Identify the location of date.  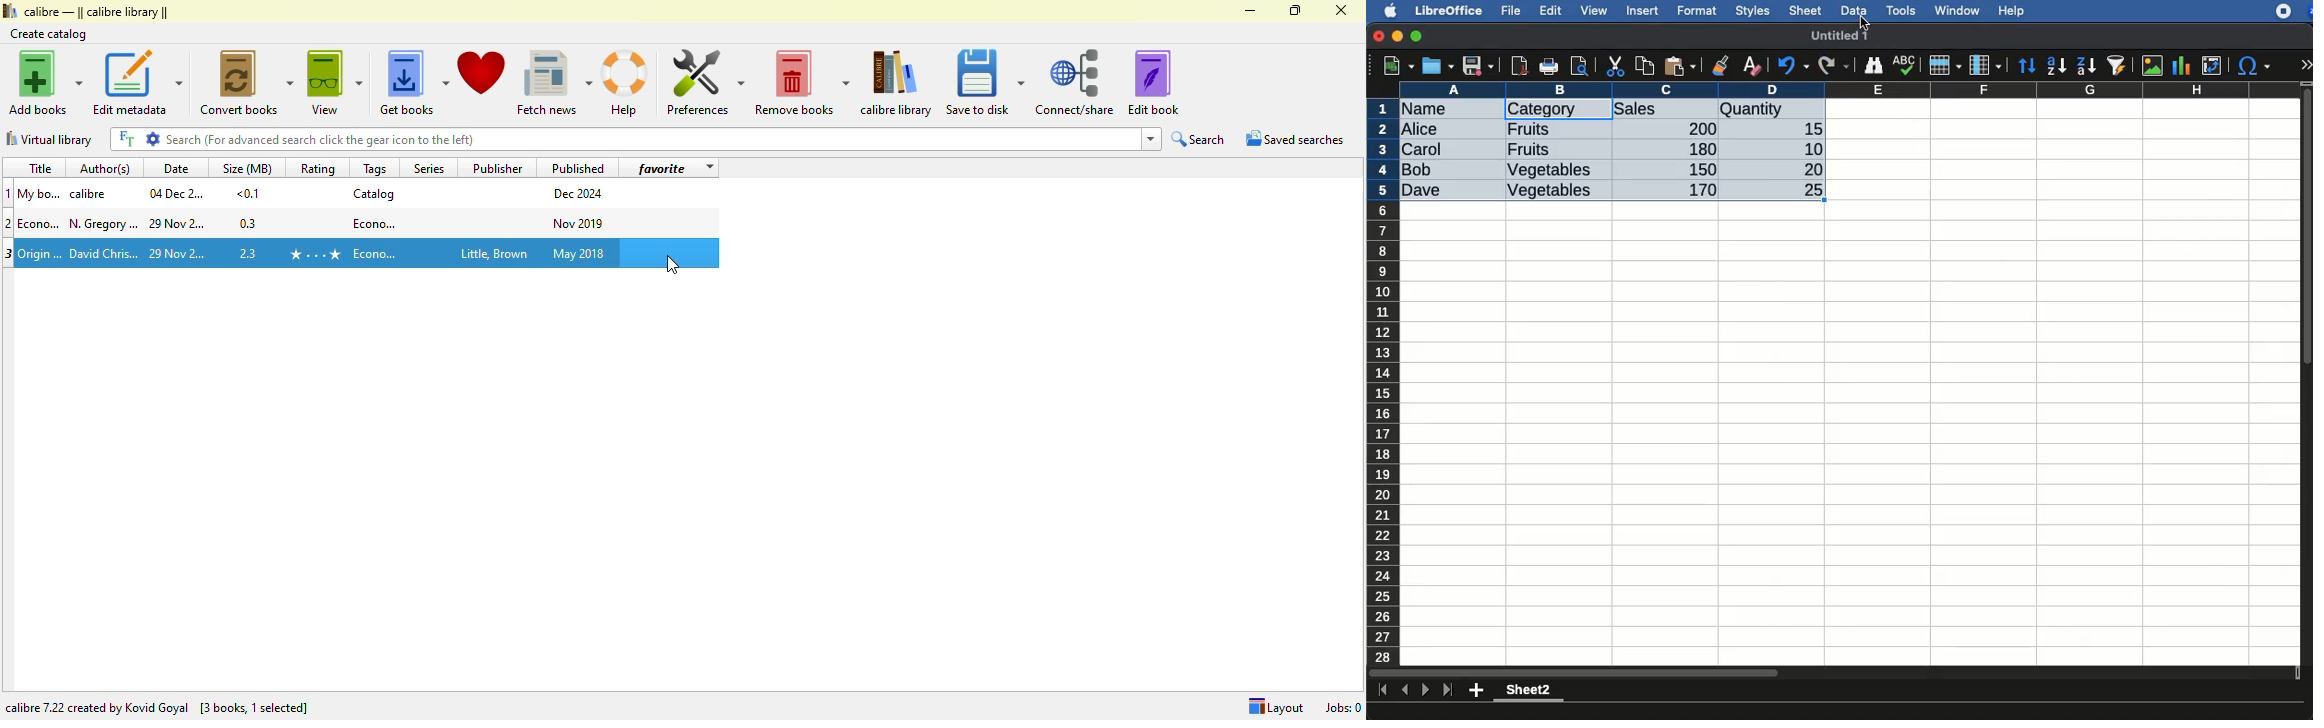
(179, 254).